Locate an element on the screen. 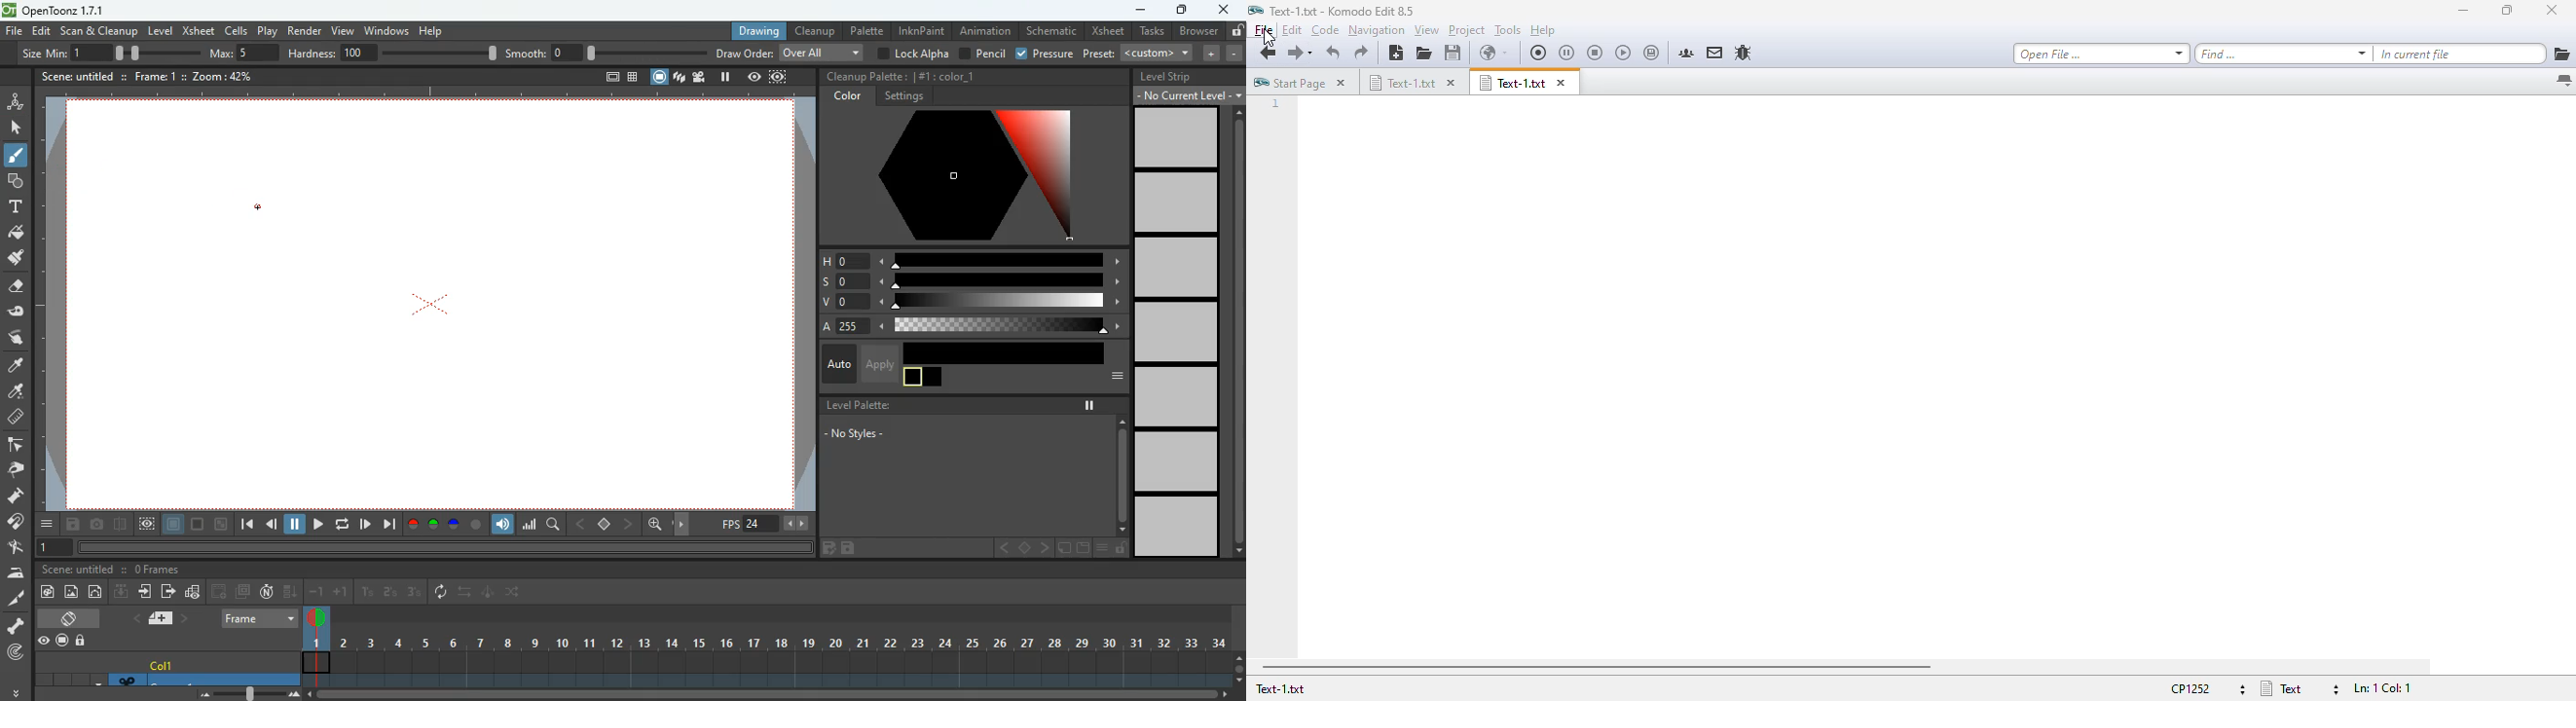  edit is located at coordinates (42, 31).